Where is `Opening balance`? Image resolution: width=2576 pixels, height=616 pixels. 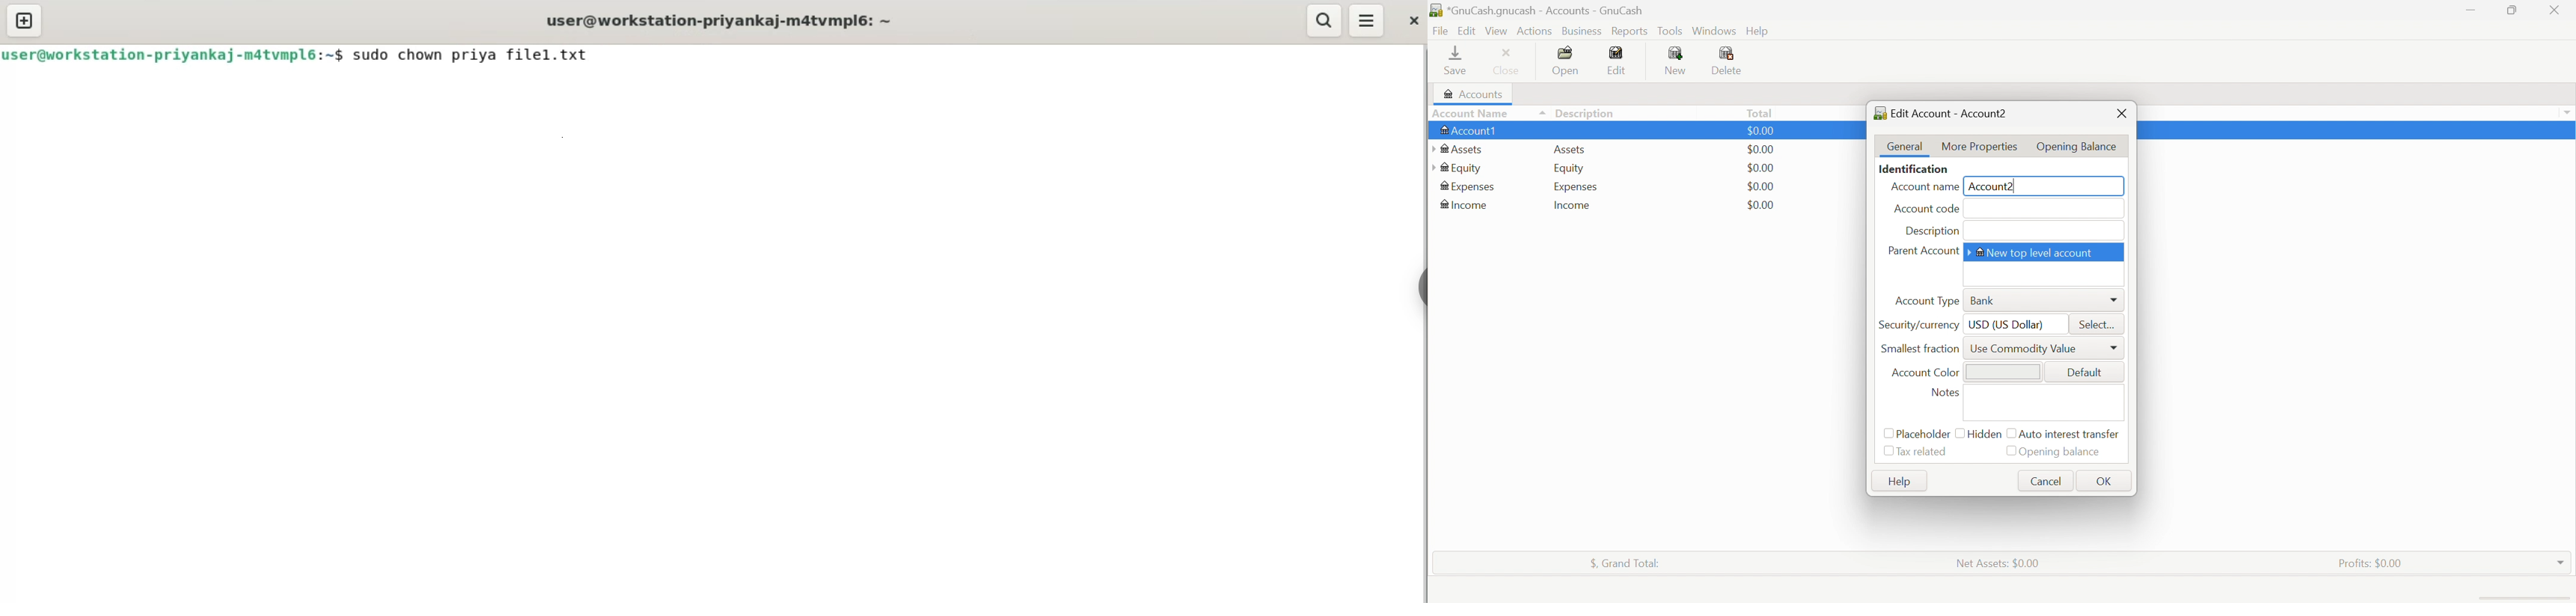 Opening balance is located at coordinates (2053, 452).